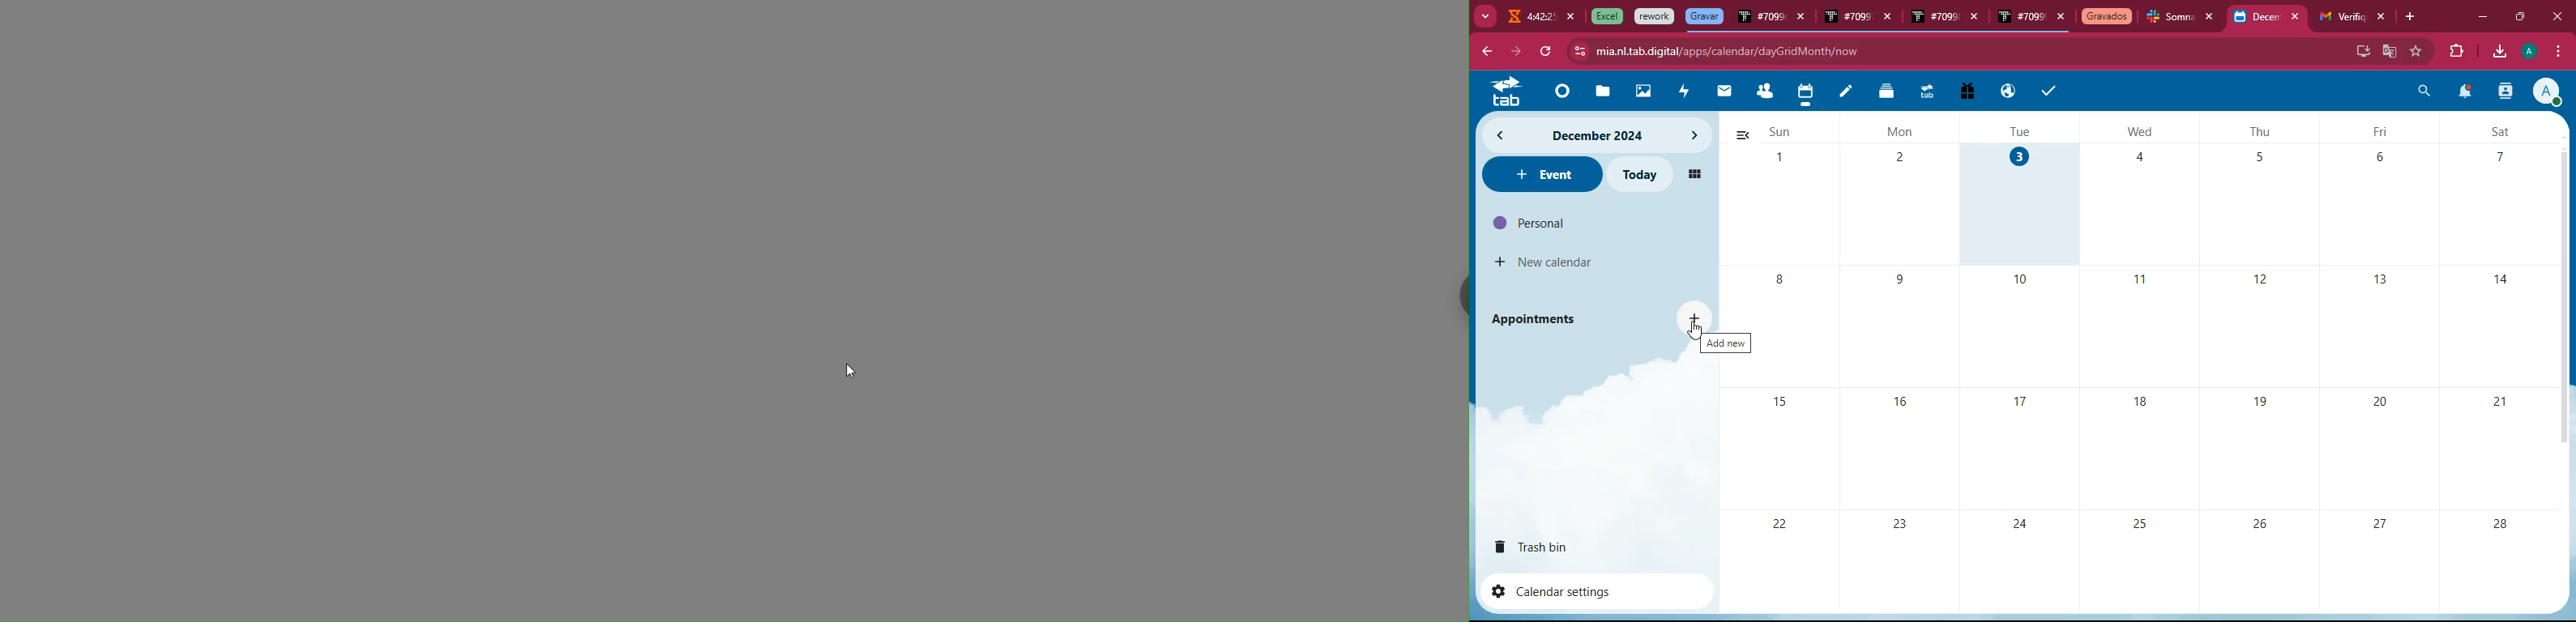 This screenshot has height=644, width=2576. What do you see at coordinates (2214, 17) in the screenshot?
I see `close` at bounding box center [2214, 17].